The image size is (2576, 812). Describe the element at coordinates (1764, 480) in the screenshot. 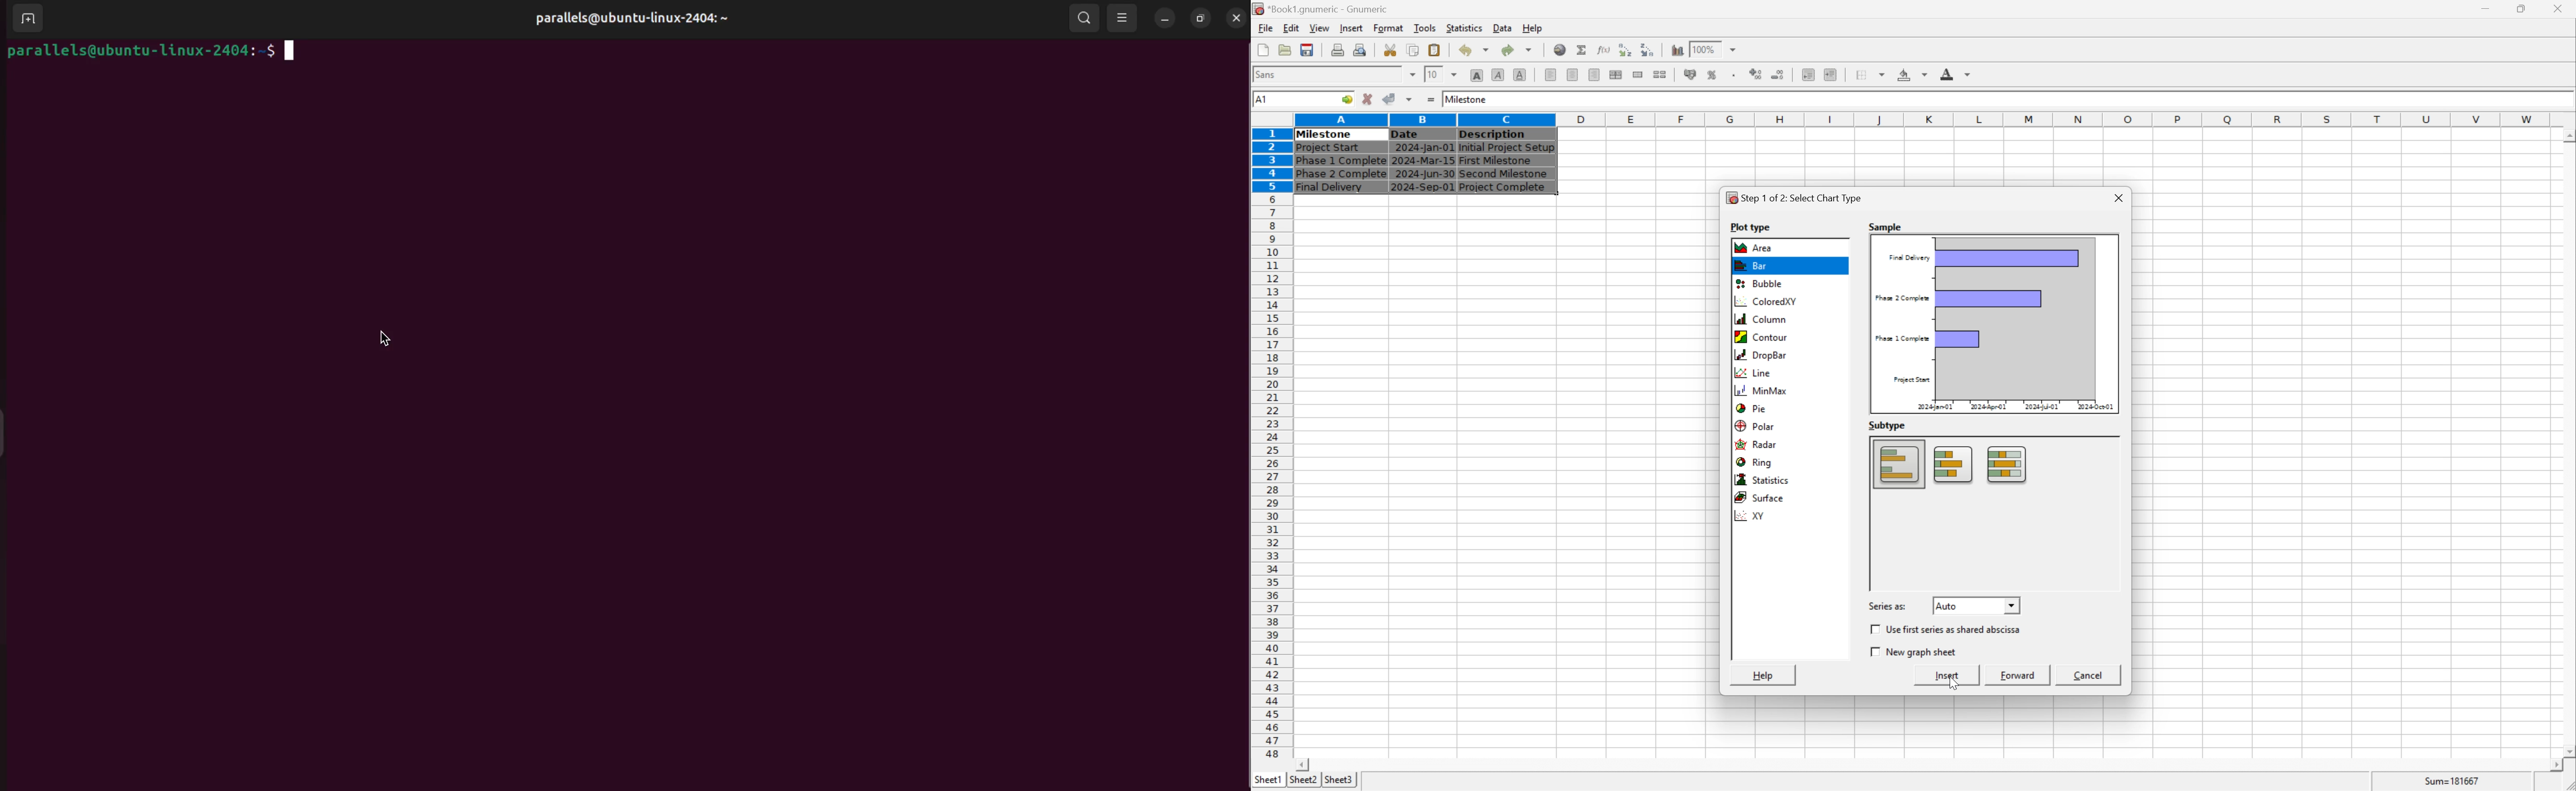

I see `statistics` at that location.